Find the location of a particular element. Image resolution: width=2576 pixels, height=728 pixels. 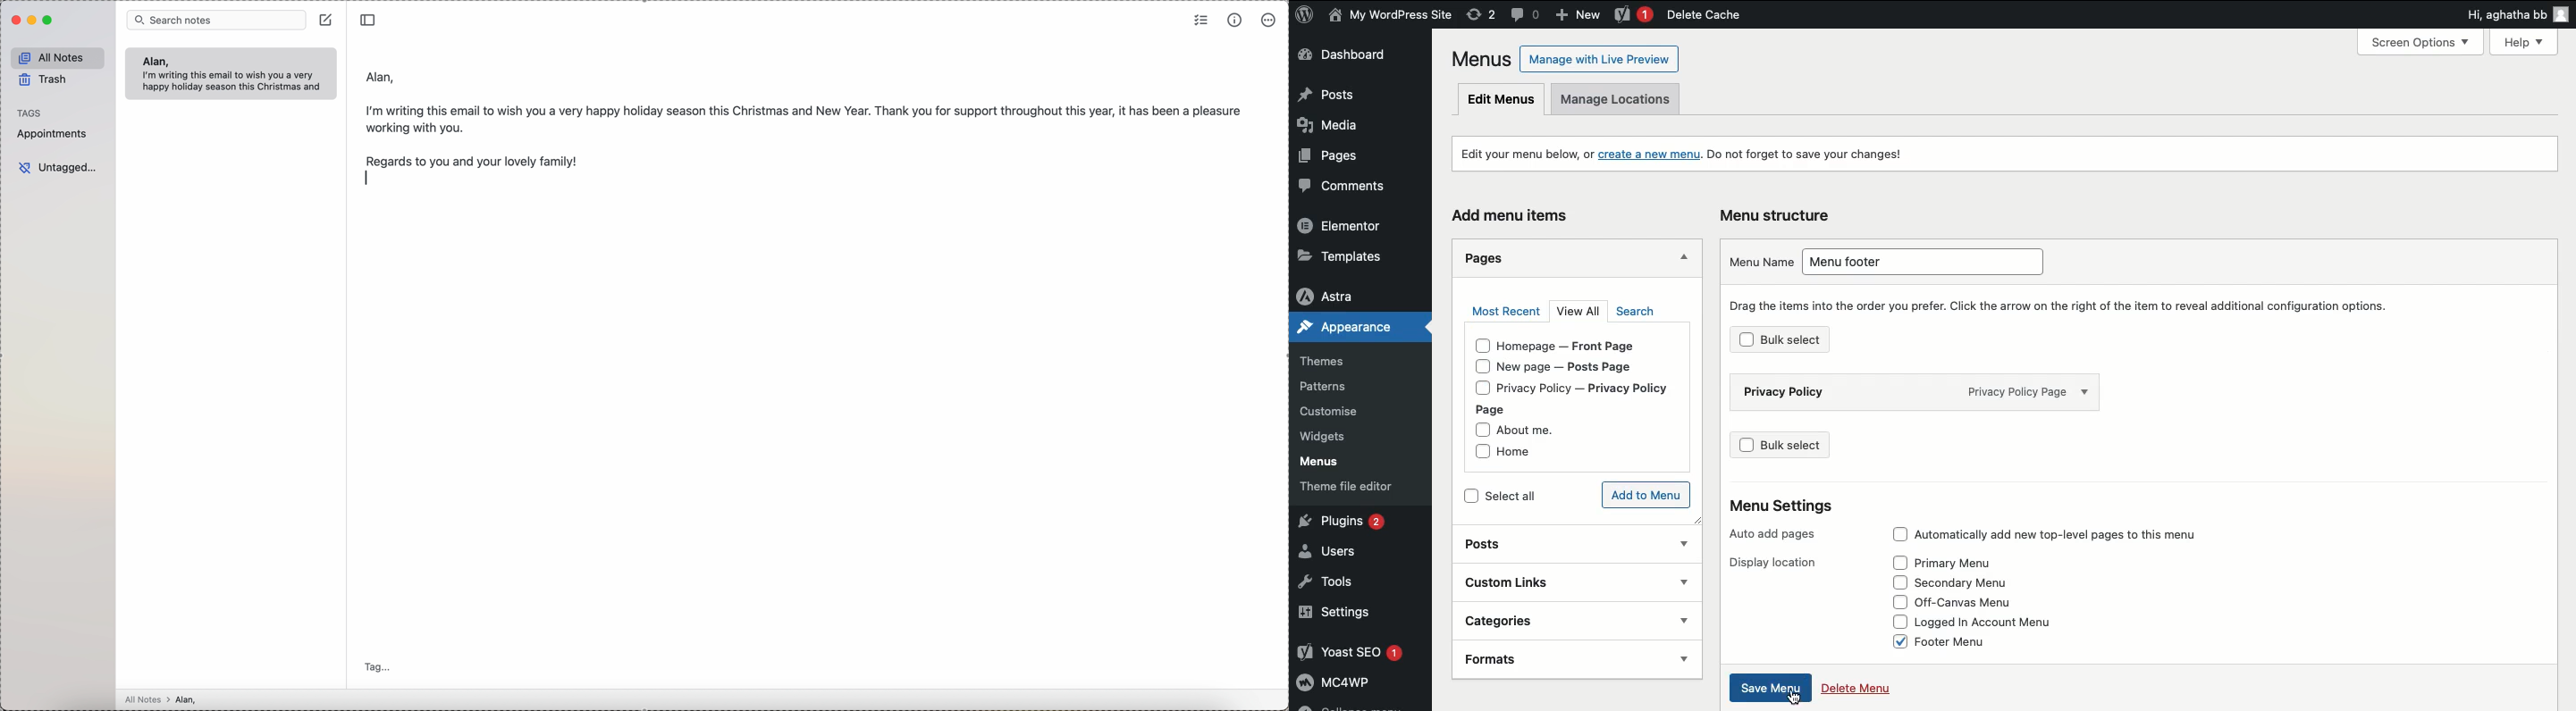

 Yoast SEO  is located at coordinates (1359, 653).